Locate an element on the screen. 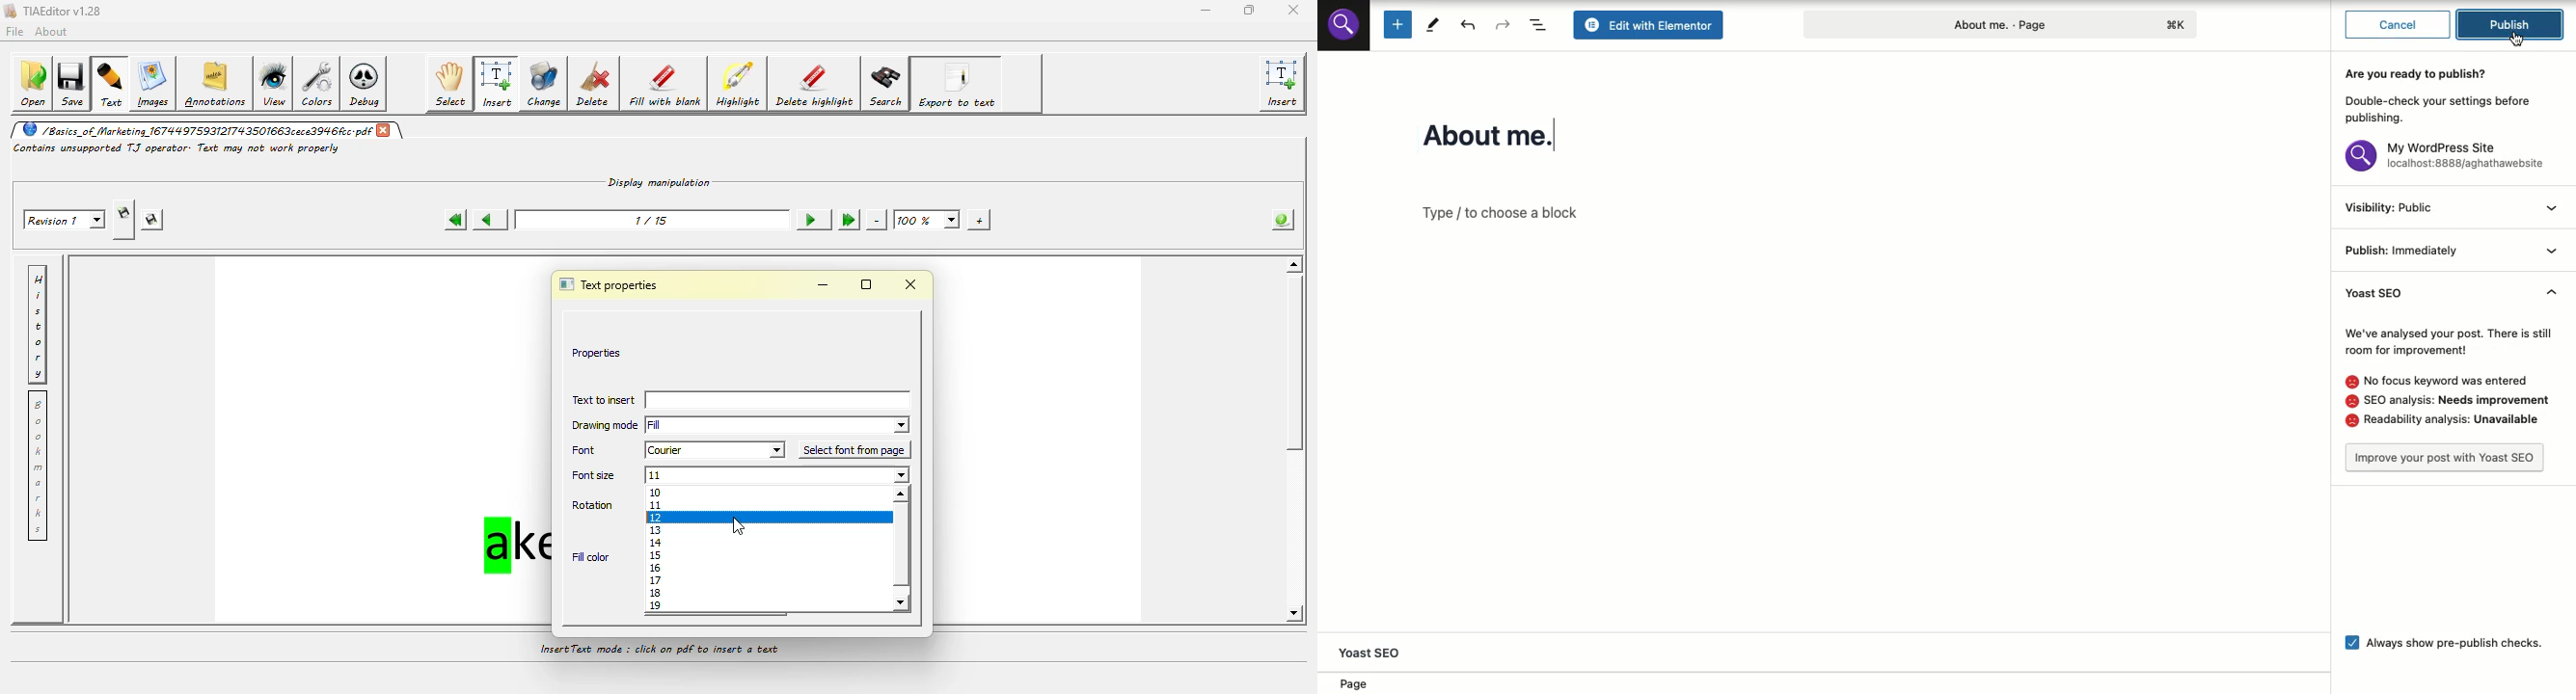 The width and height of the screenshot is (2576, 700). Visibility: Public is located at coordinates (2390, 208).